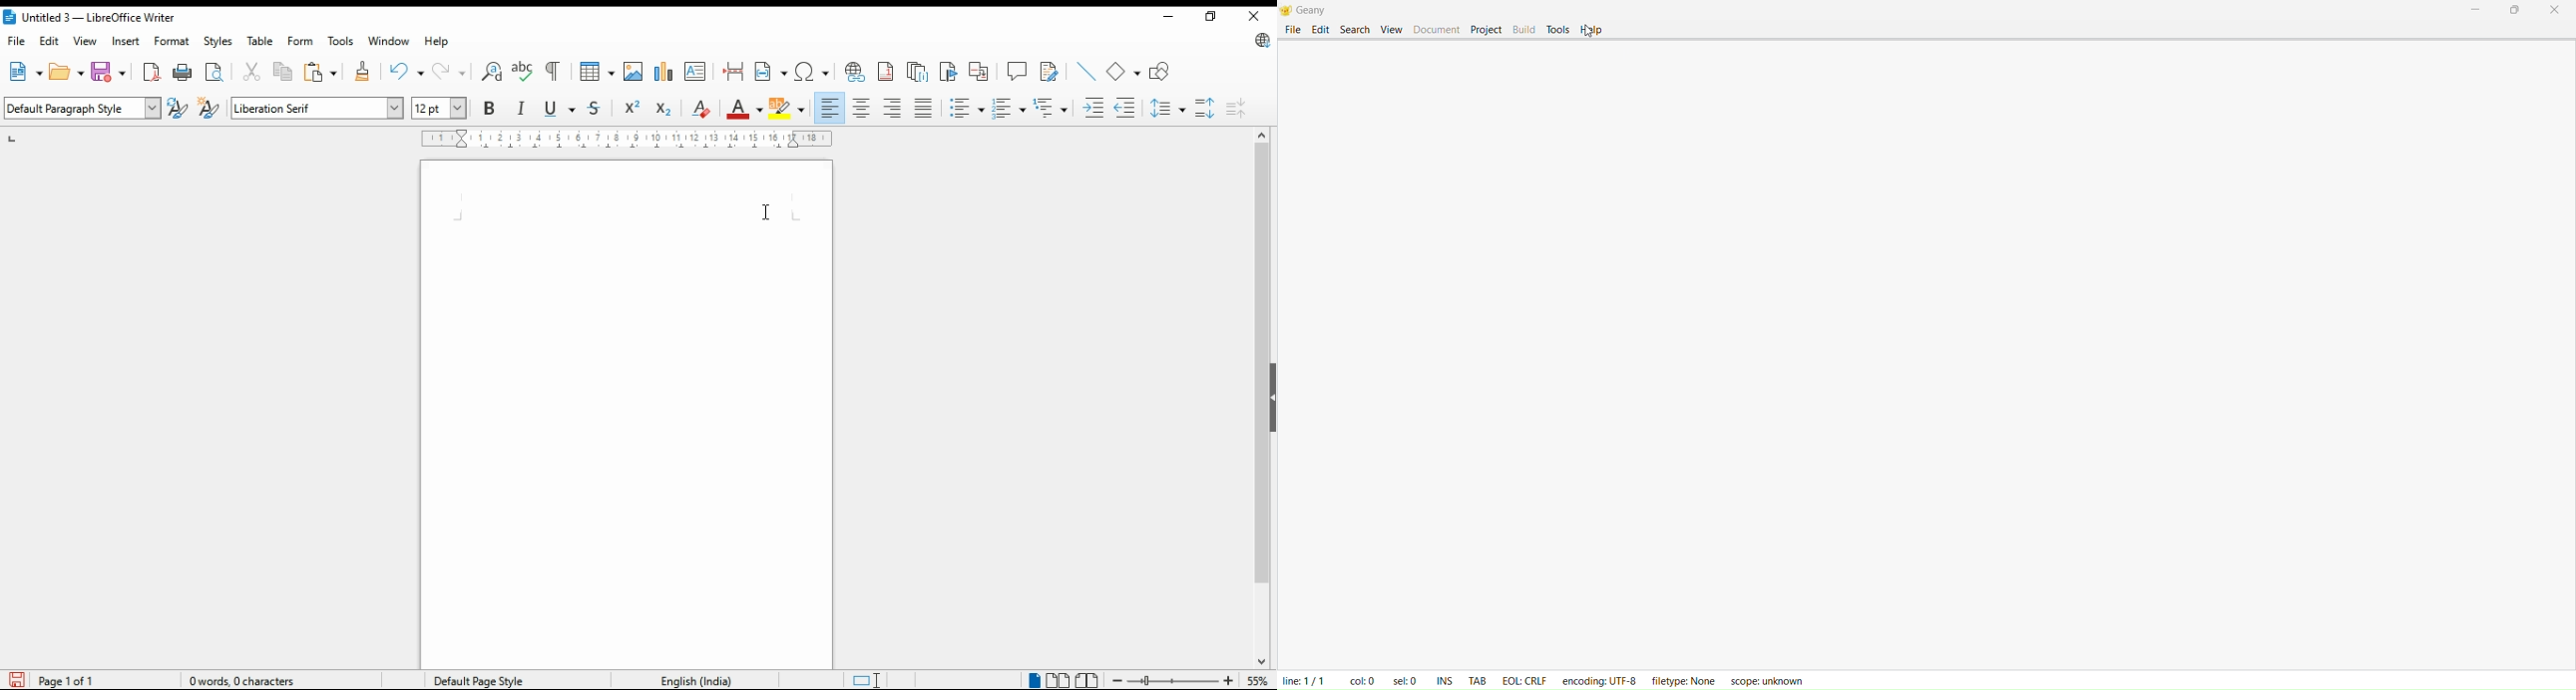 The image size is (2576, 700). What do you see at coordinates (522, 108) in the screenshot?
I see `italics` at bounding box center [522, 108].